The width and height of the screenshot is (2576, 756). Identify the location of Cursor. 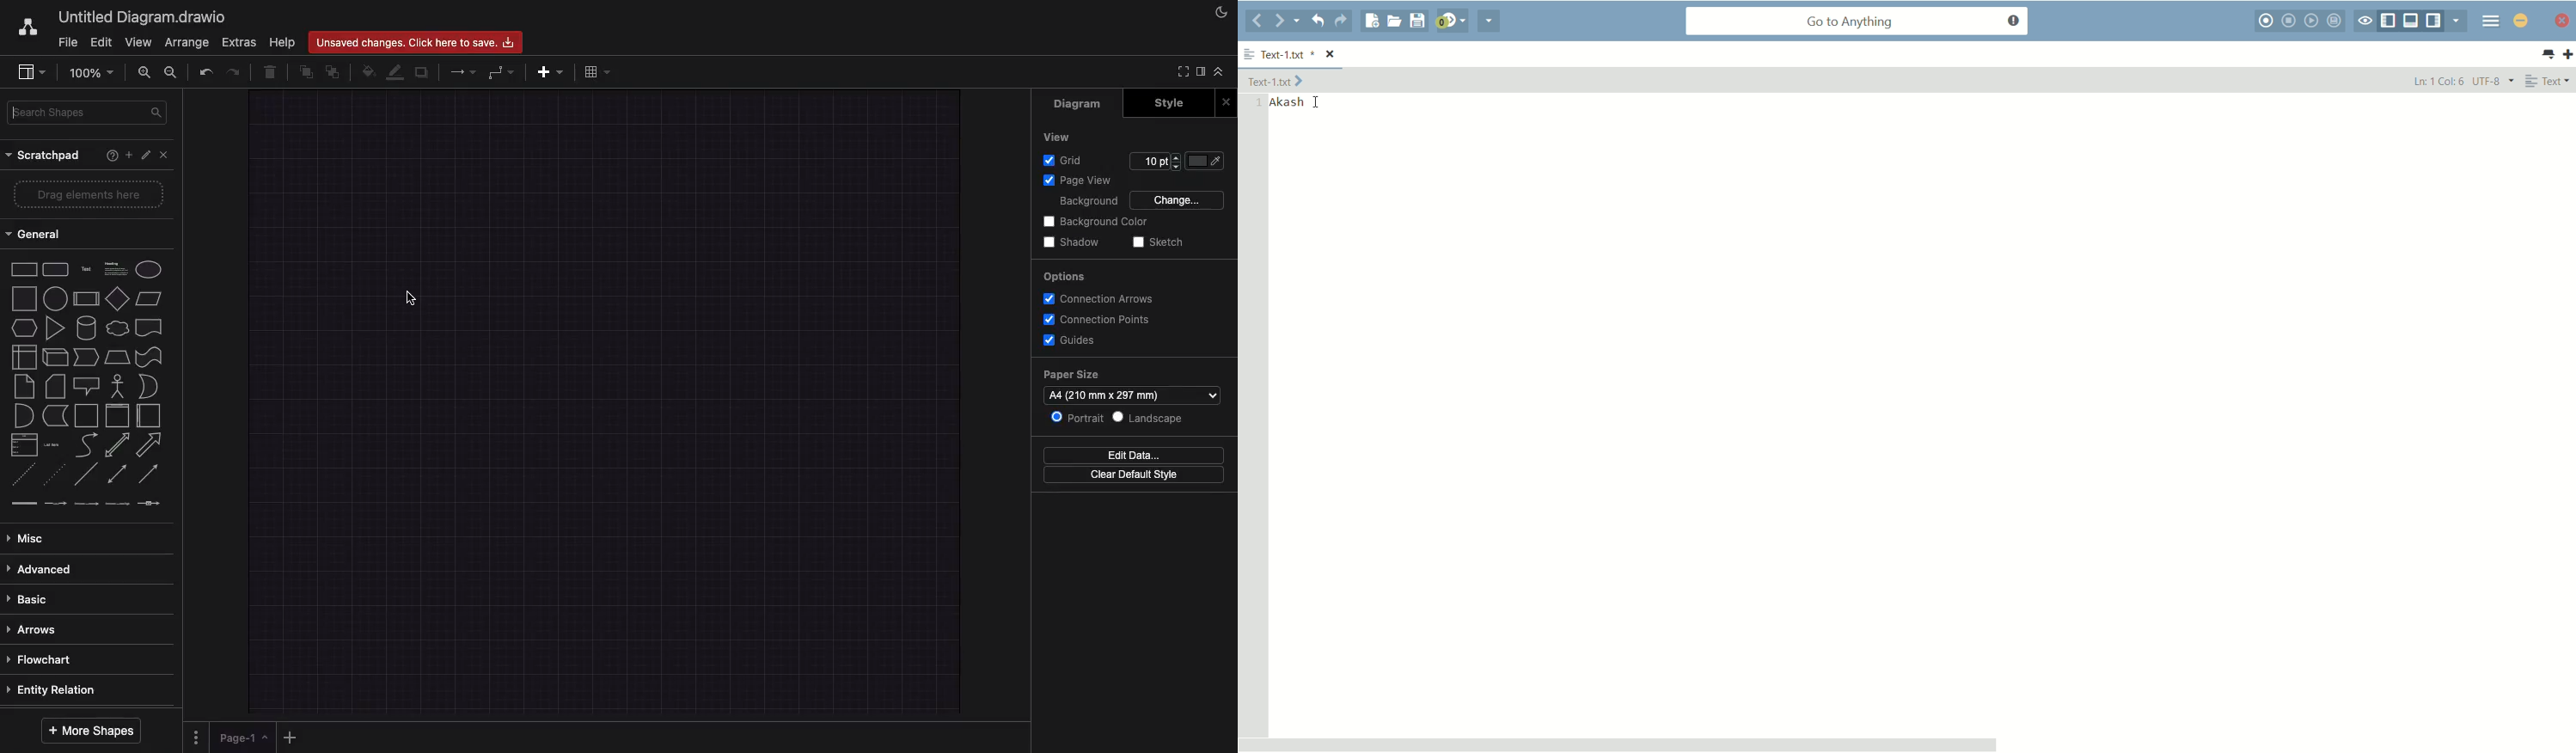
(410, 301).